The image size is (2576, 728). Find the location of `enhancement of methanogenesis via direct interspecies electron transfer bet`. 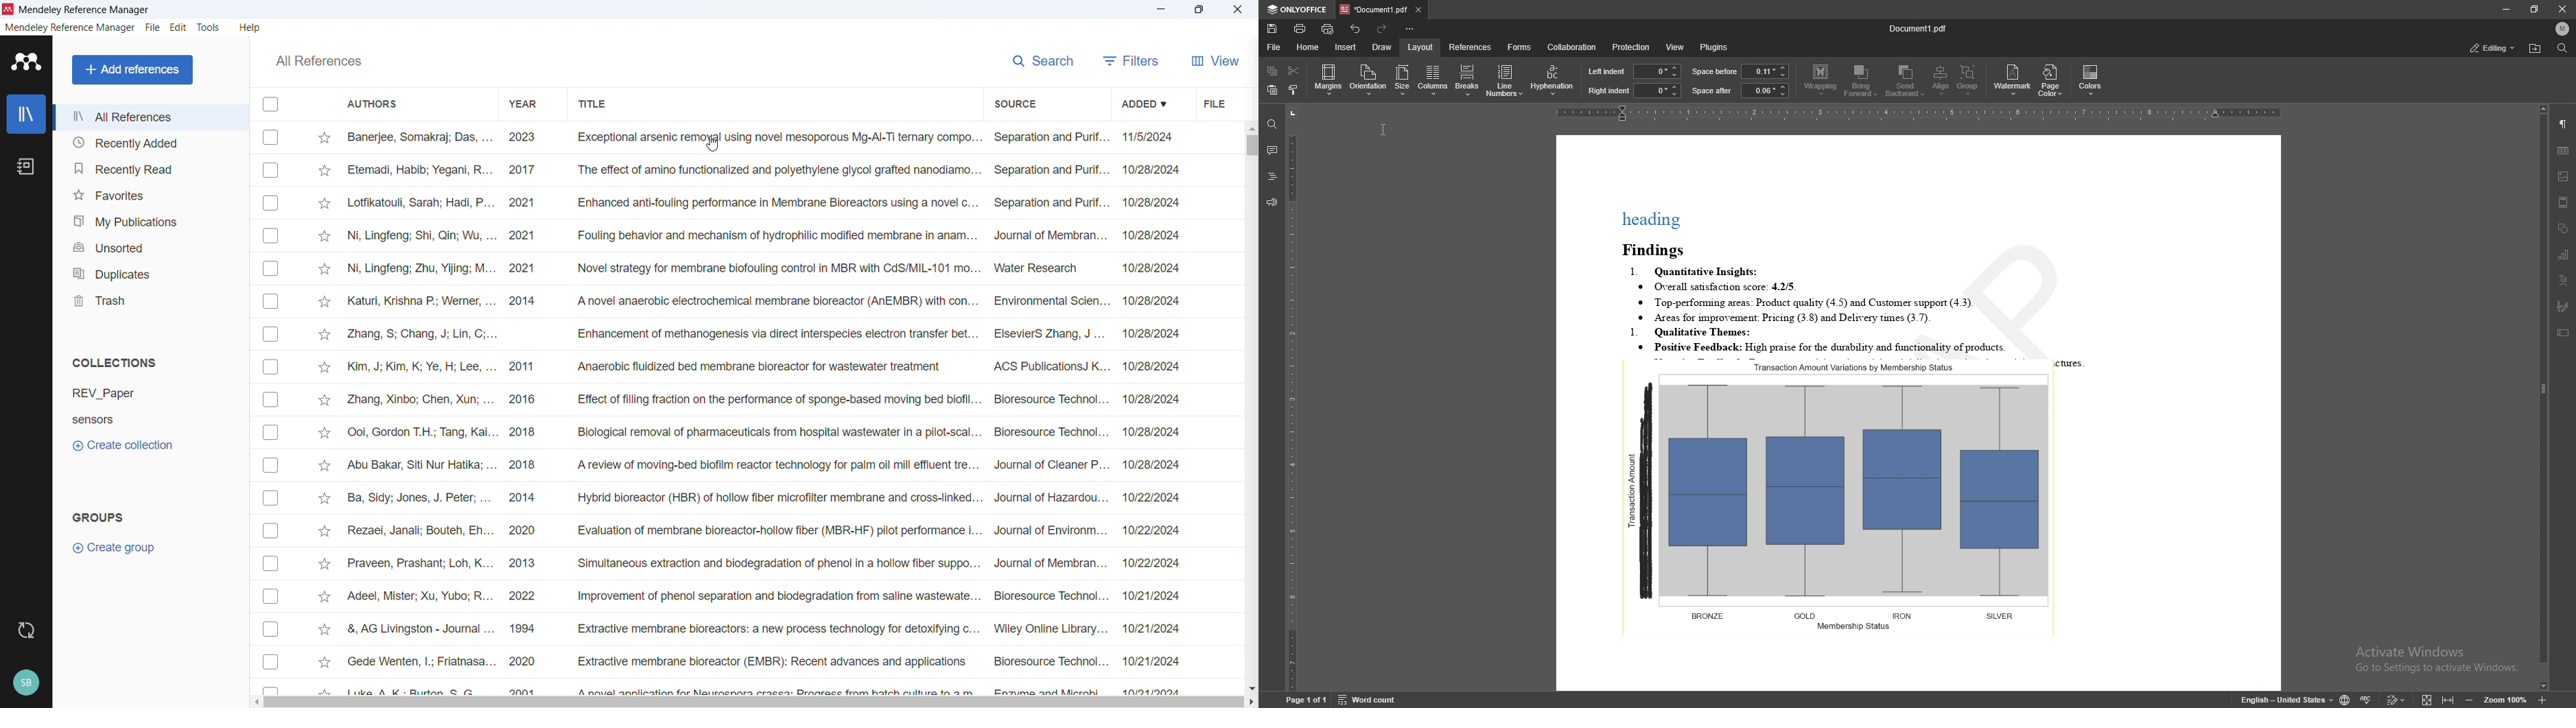

enhancement of methanogenesis via direct interspecies electron transfer bet is located at coordinates (775, 334).